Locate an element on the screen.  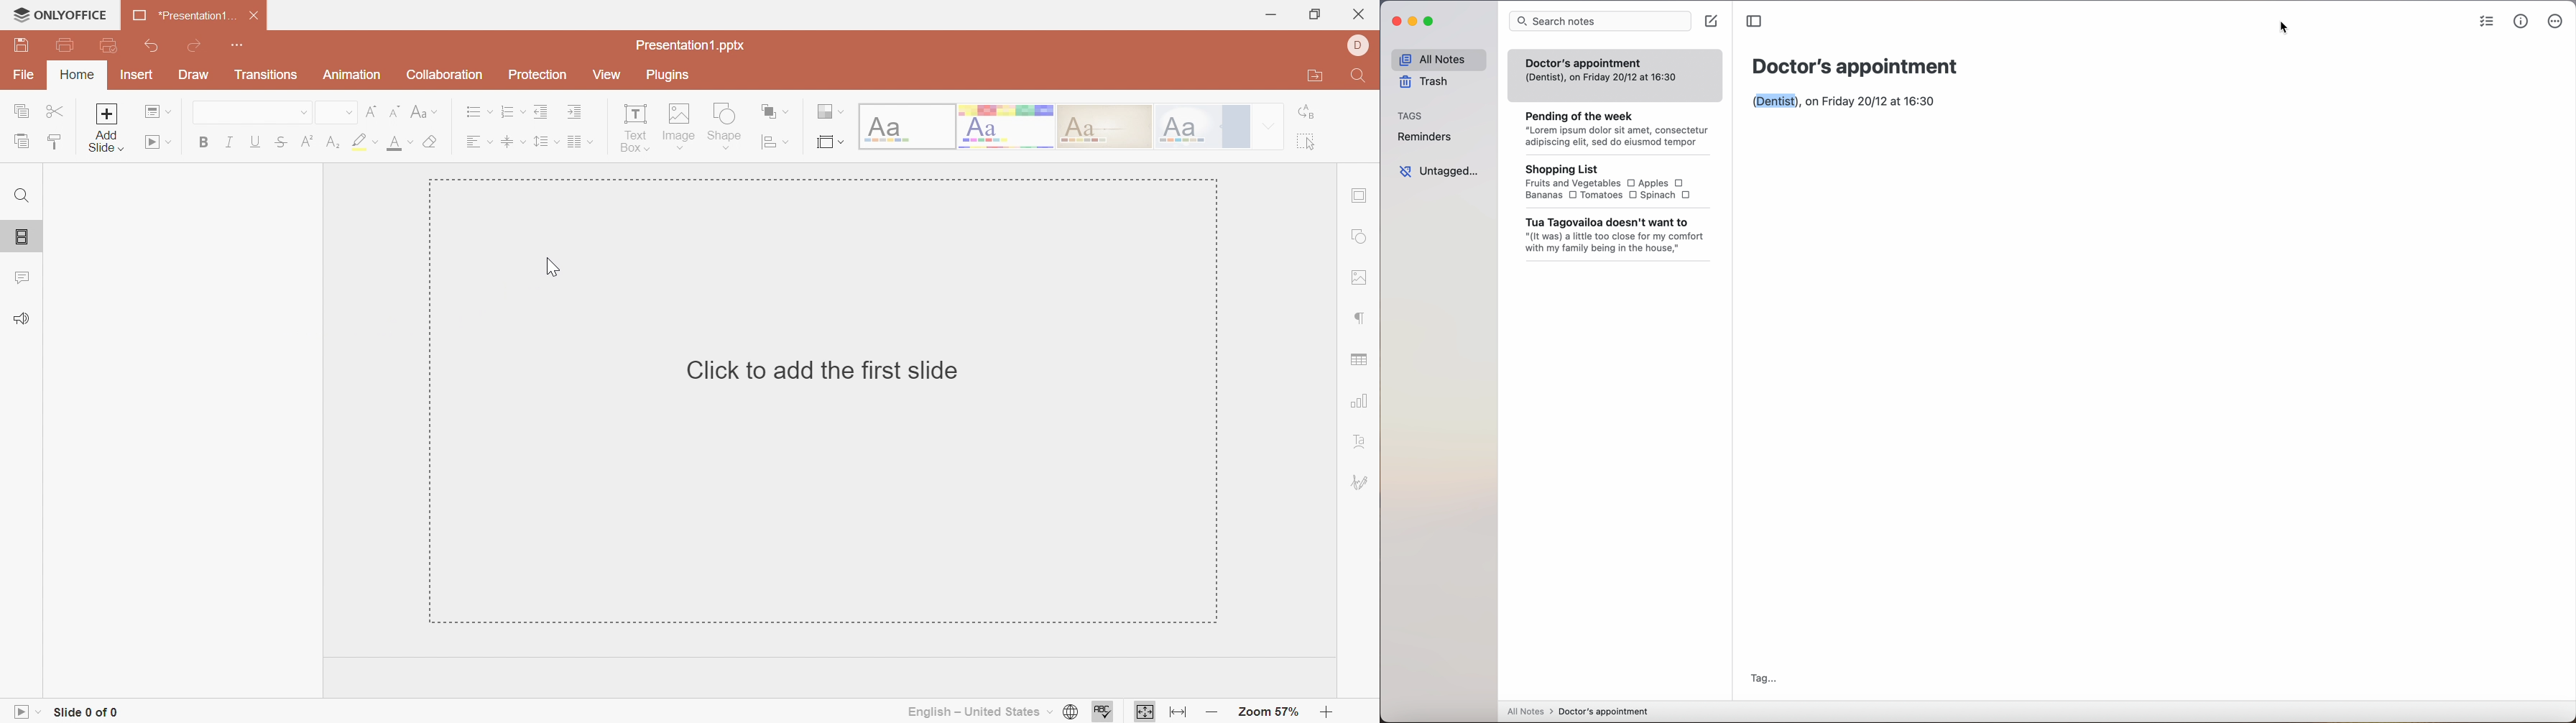
Change color theme is located at coordinates (823, 111).